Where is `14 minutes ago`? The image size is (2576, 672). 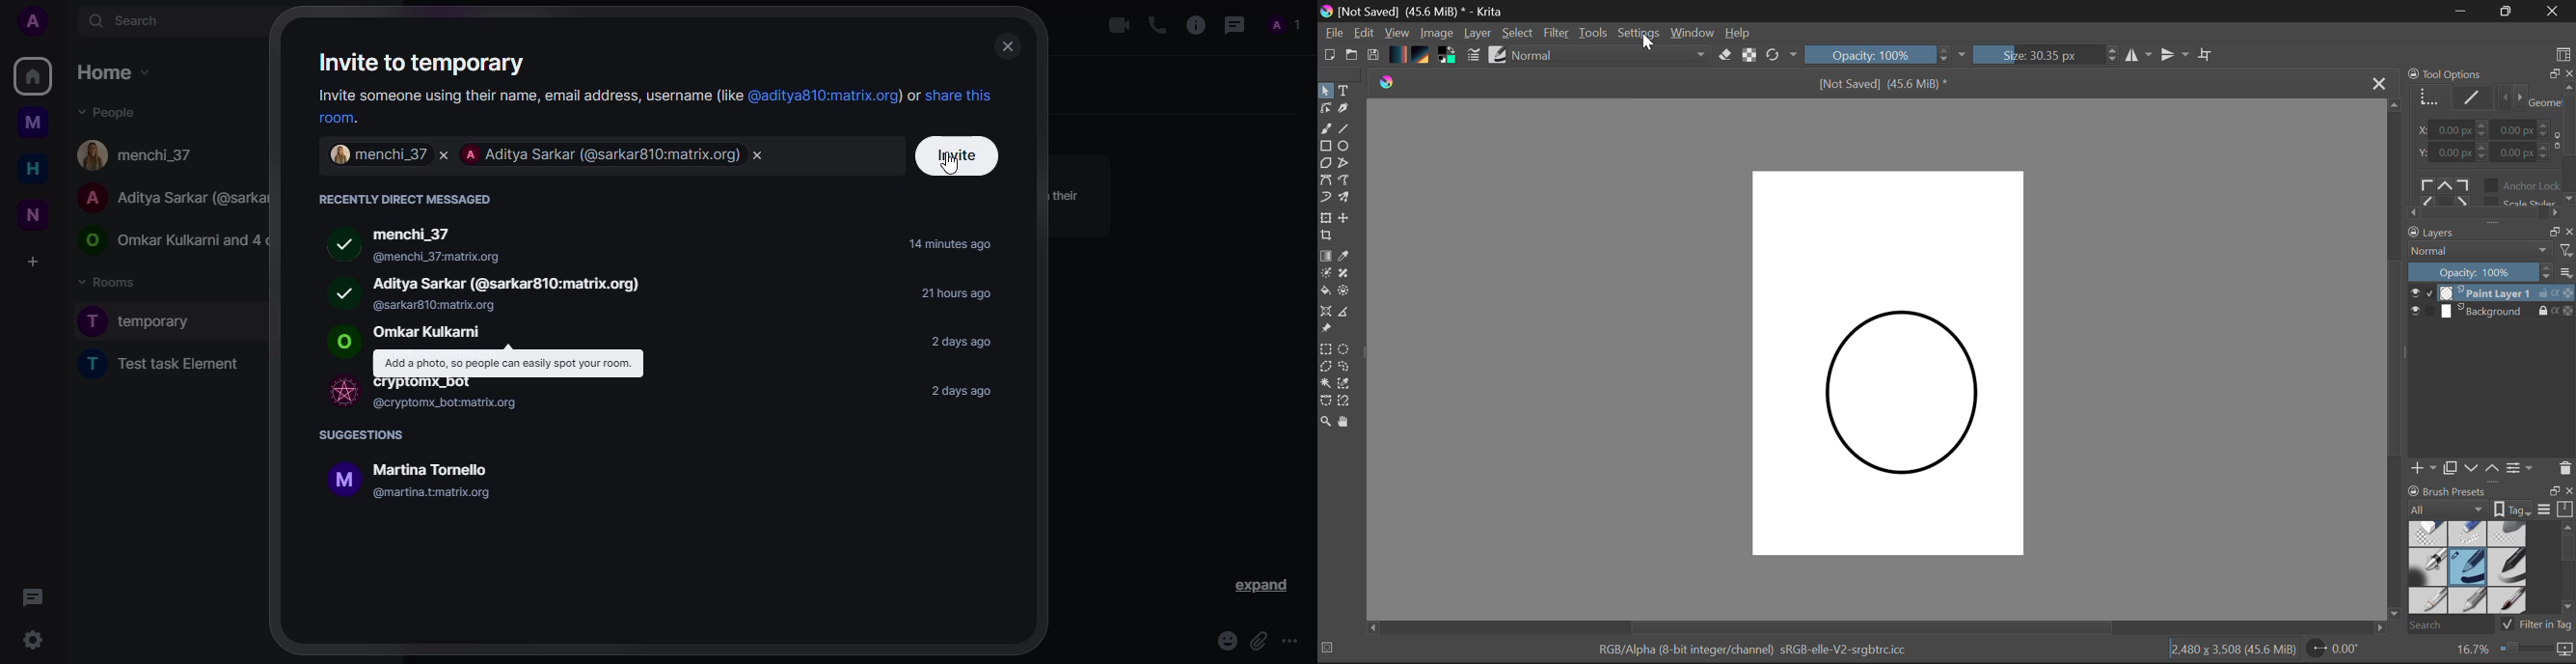
14 minutes ago is located at coordinates (952, 245).